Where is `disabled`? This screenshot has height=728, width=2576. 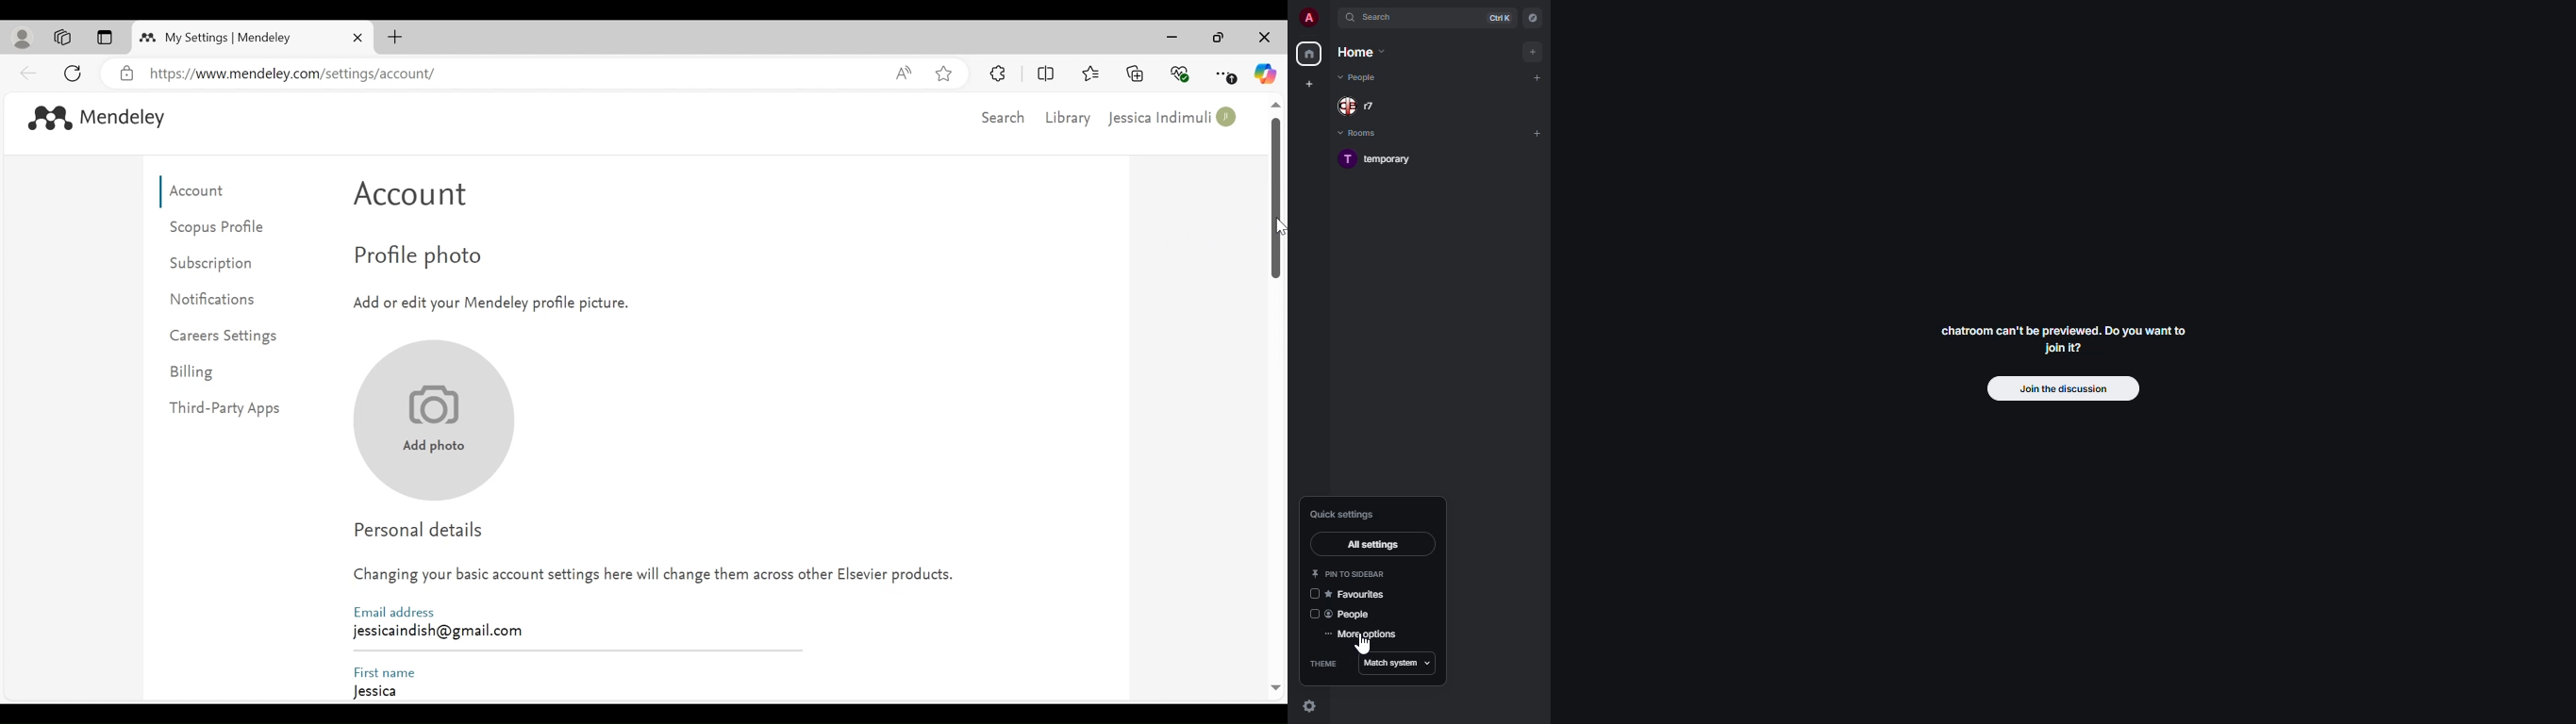 disabled is located at coordinates (1311, 595).